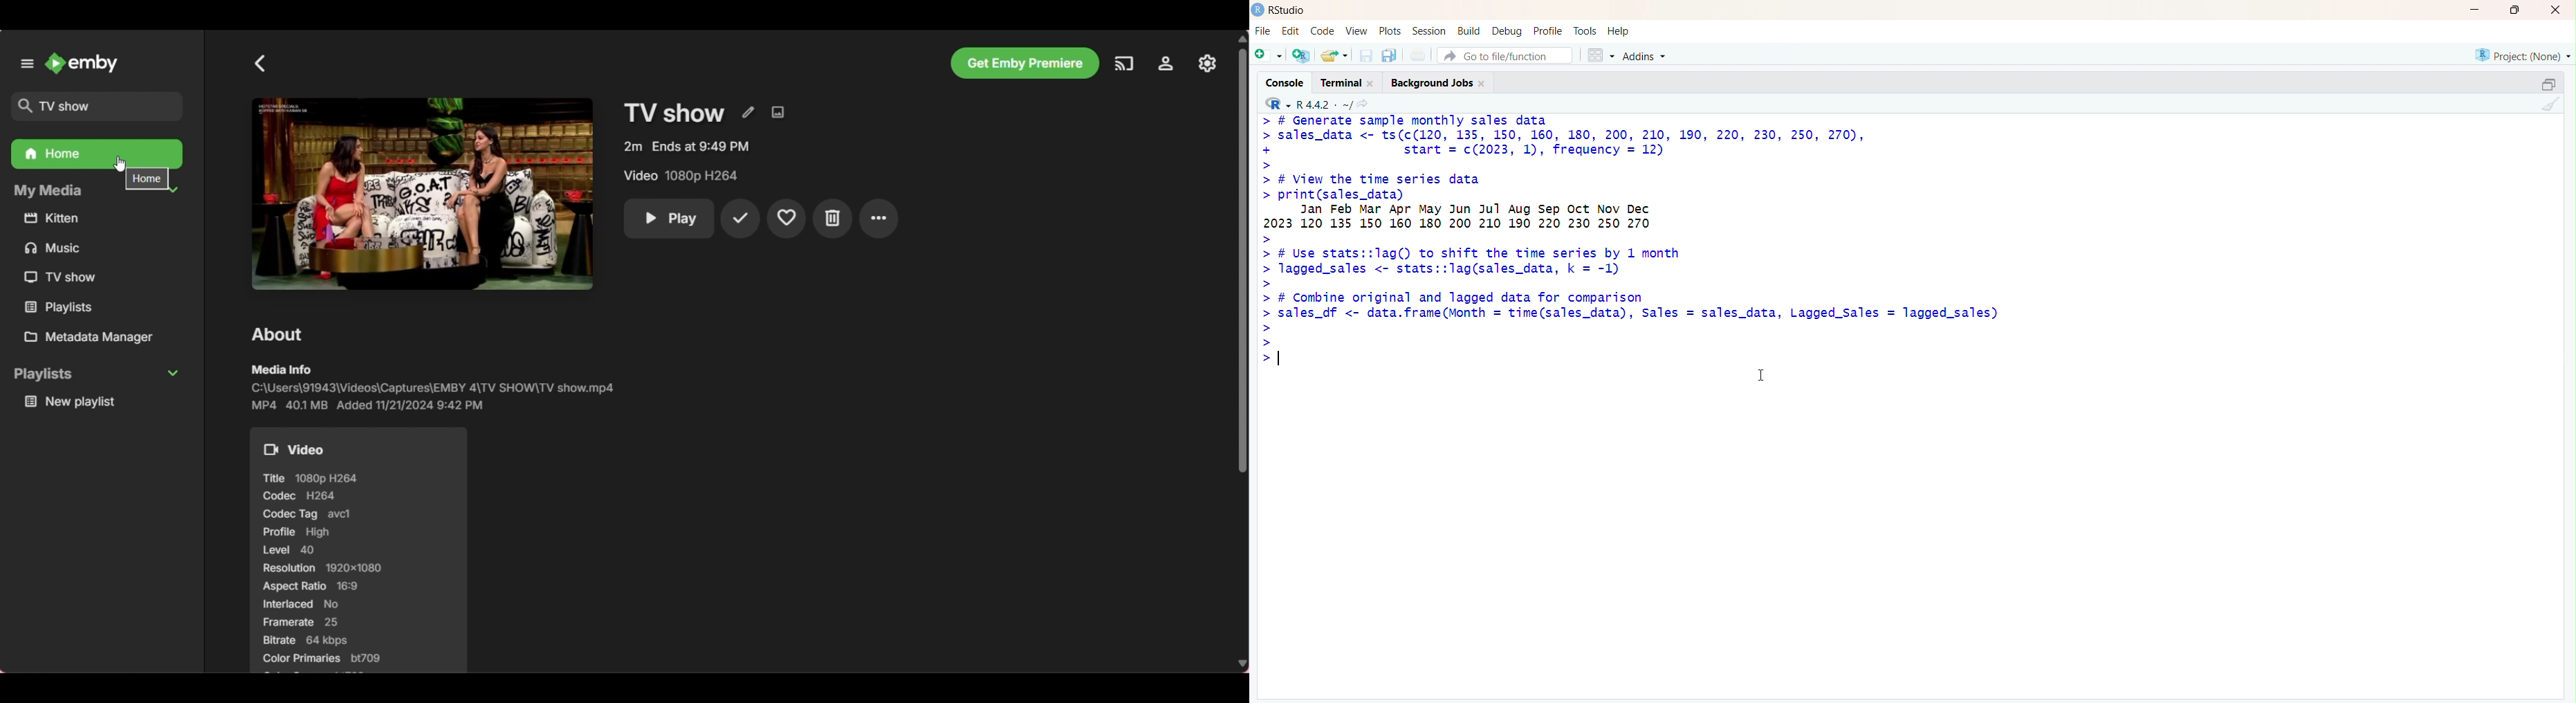  I want to click on close, so click(2552, 10).